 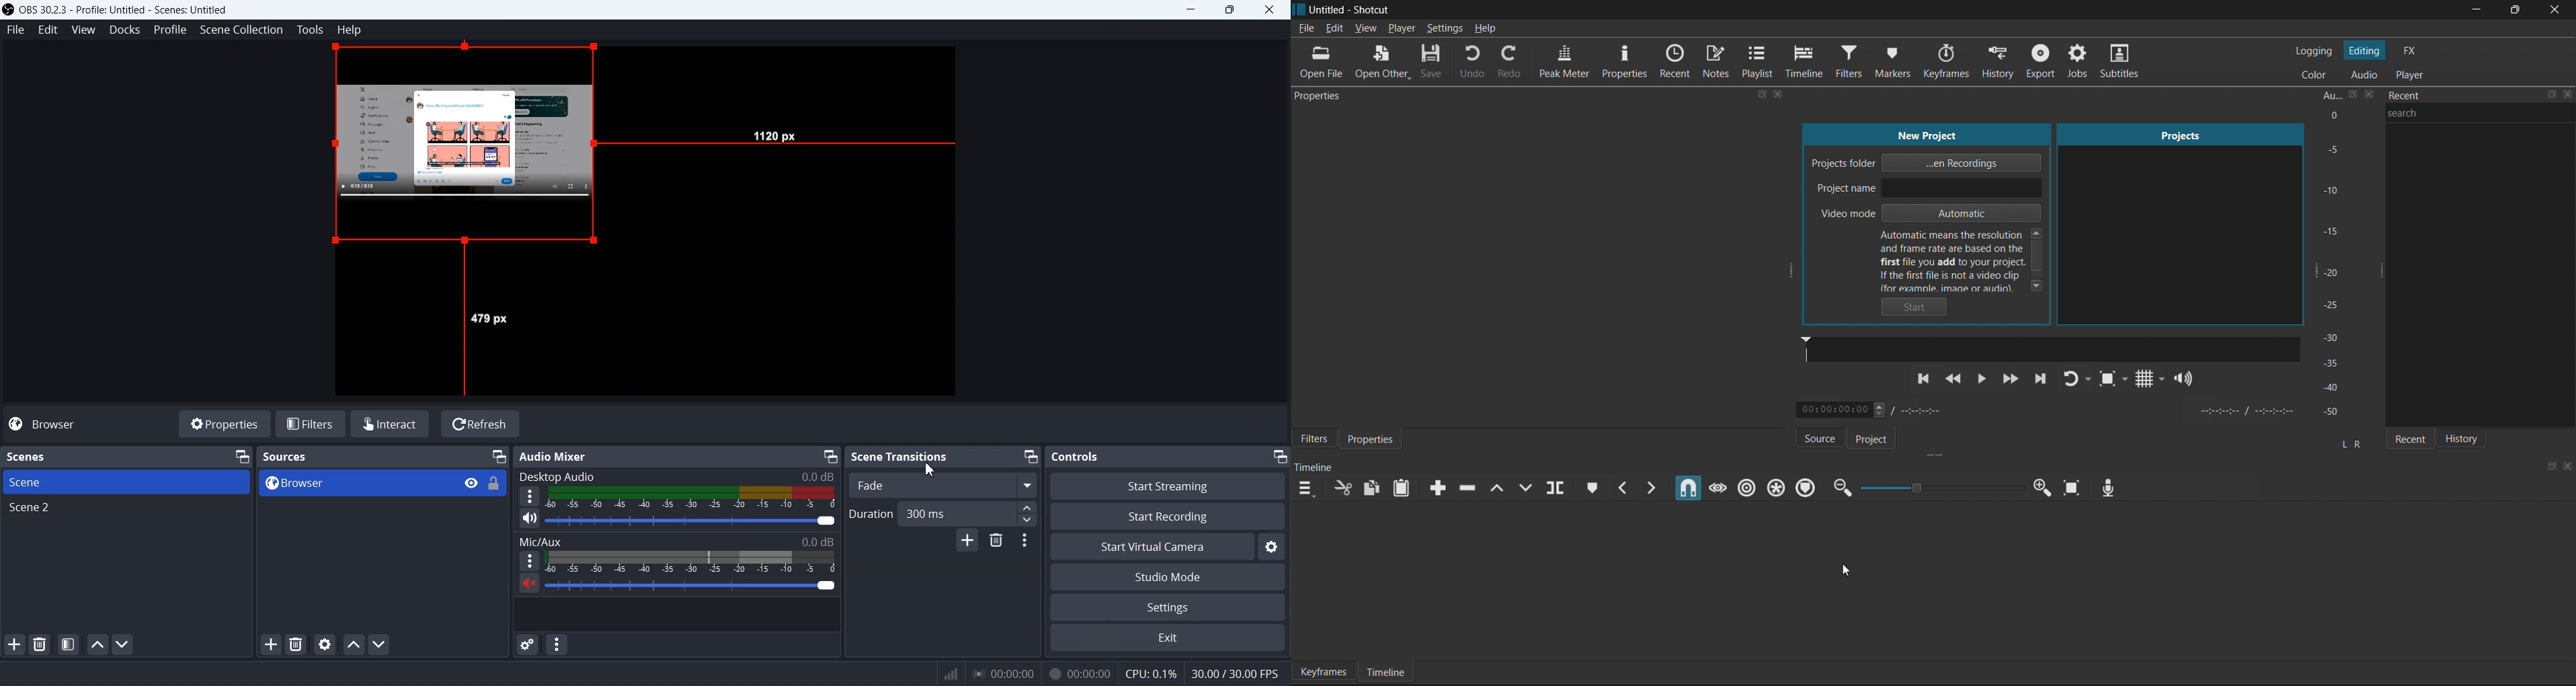 I want to click on Close, so click(x=1272, y=11).